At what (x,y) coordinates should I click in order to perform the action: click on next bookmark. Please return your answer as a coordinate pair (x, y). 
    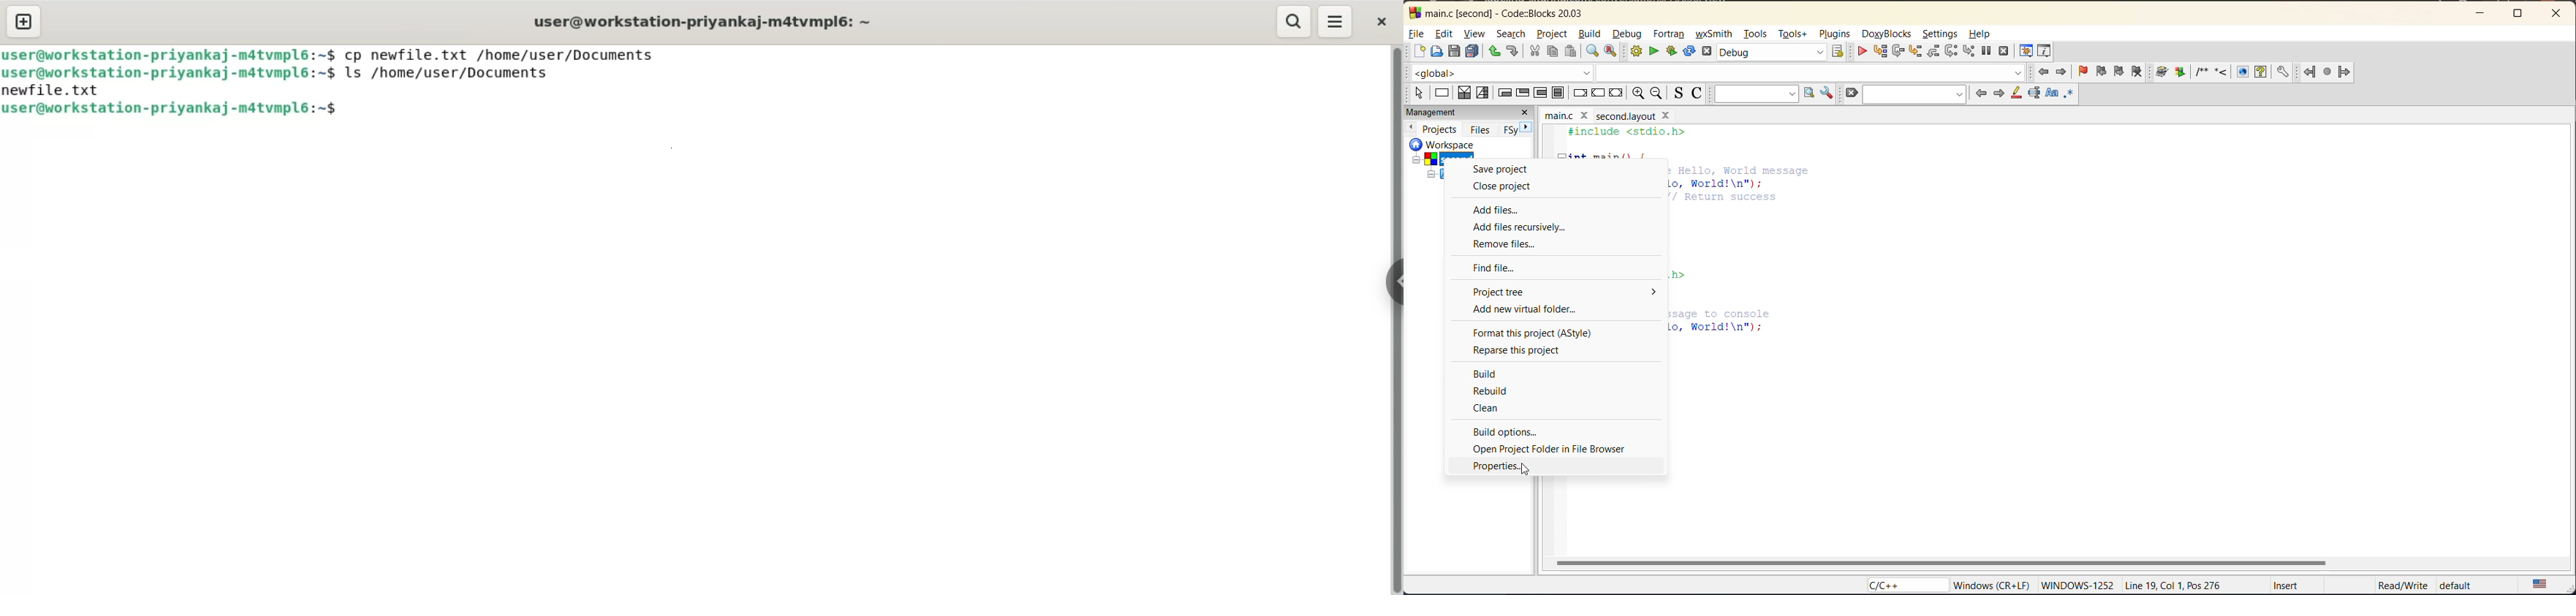
    Looking at the image, I should click on (2117, 70).